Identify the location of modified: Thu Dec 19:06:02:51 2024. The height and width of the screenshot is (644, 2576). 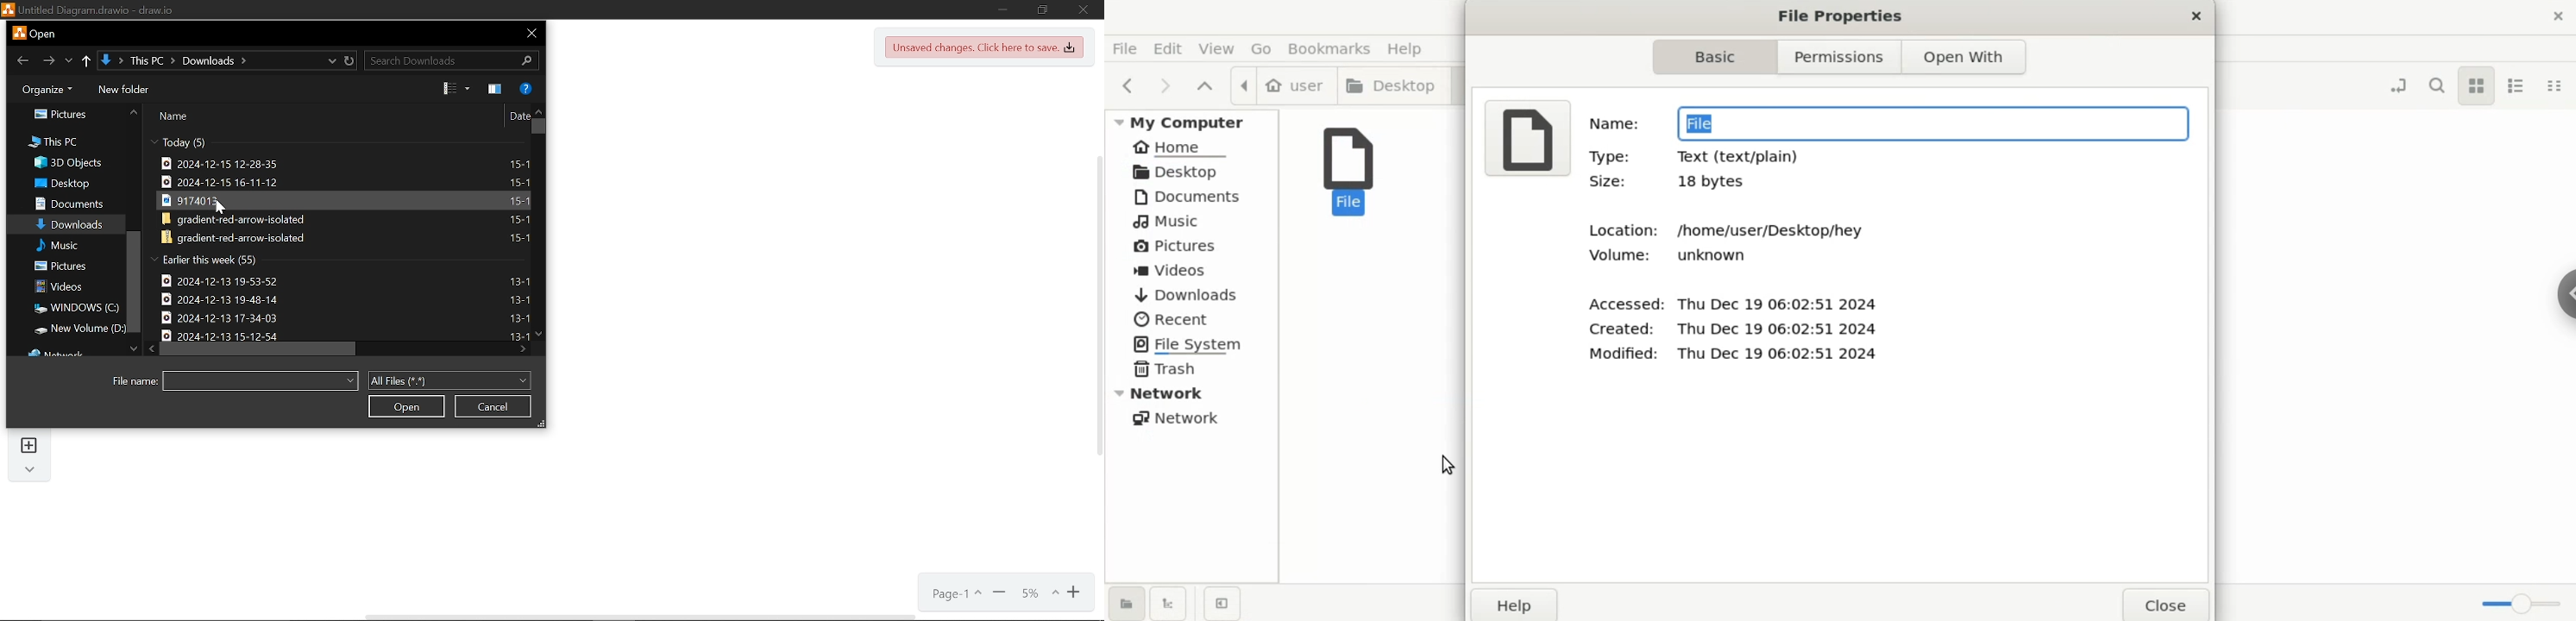
(1735, 354).